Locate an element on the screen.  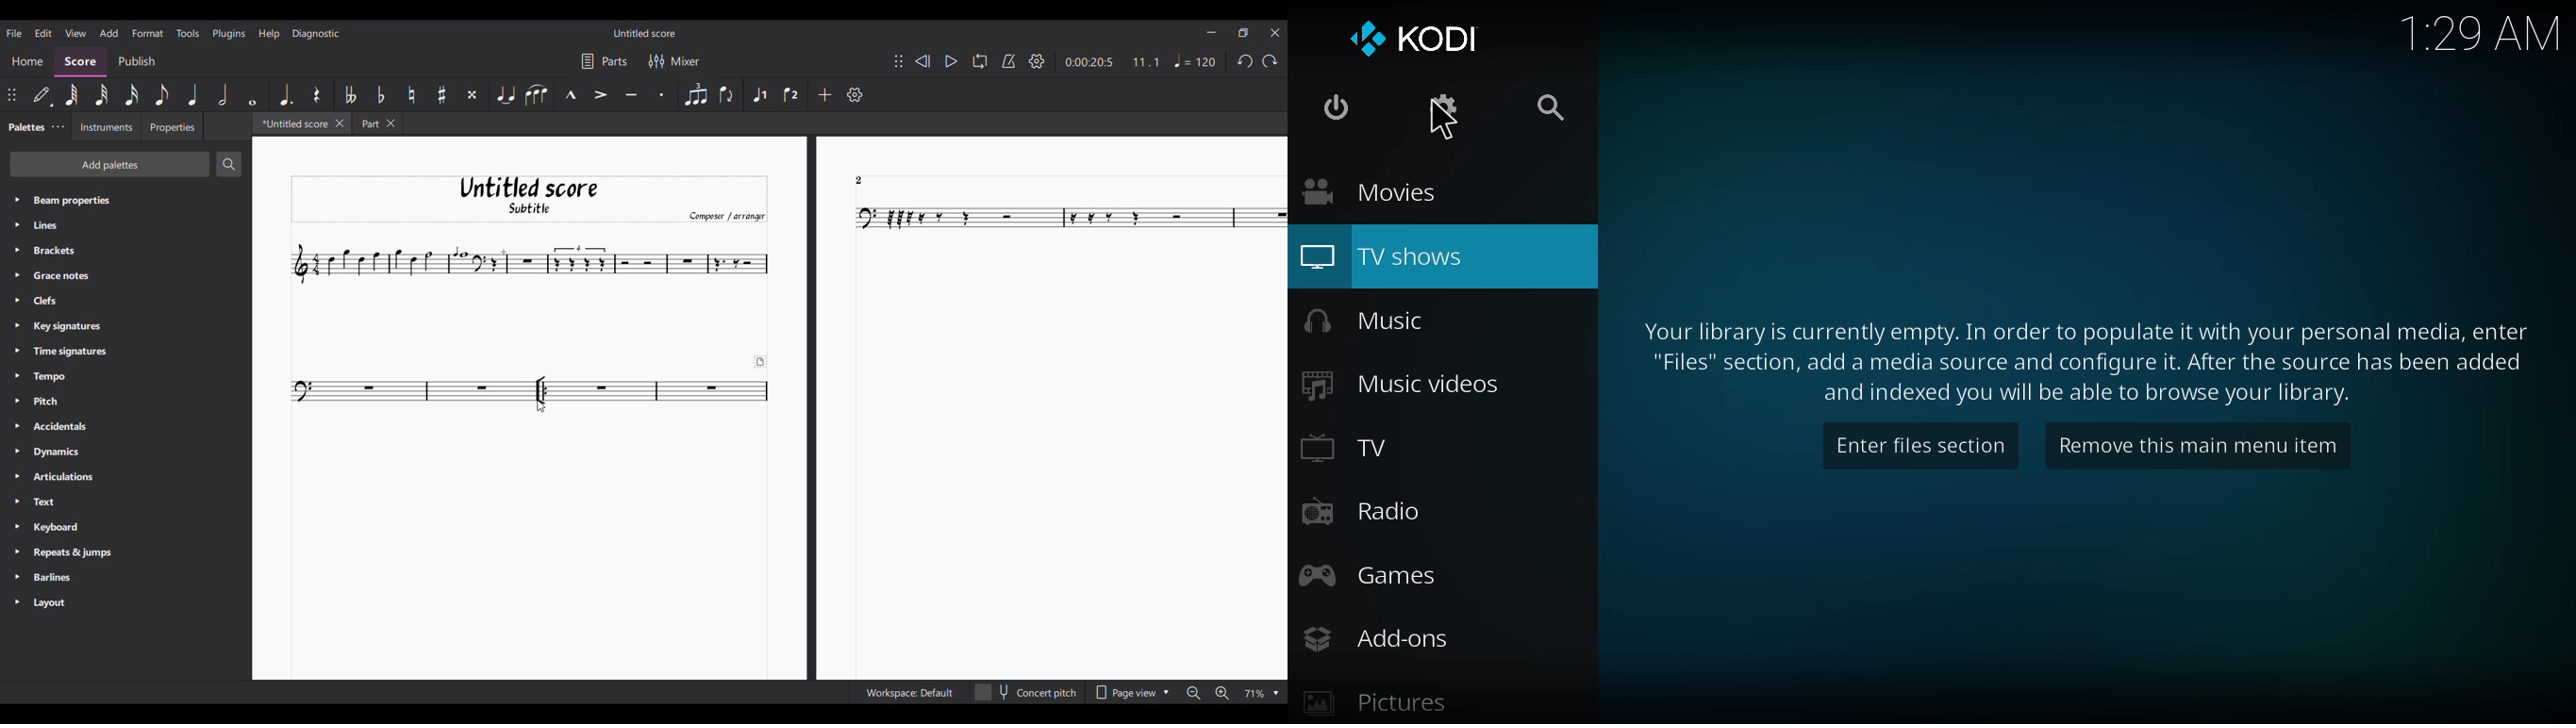
Toggle flat is located at coordinates (381, 95).